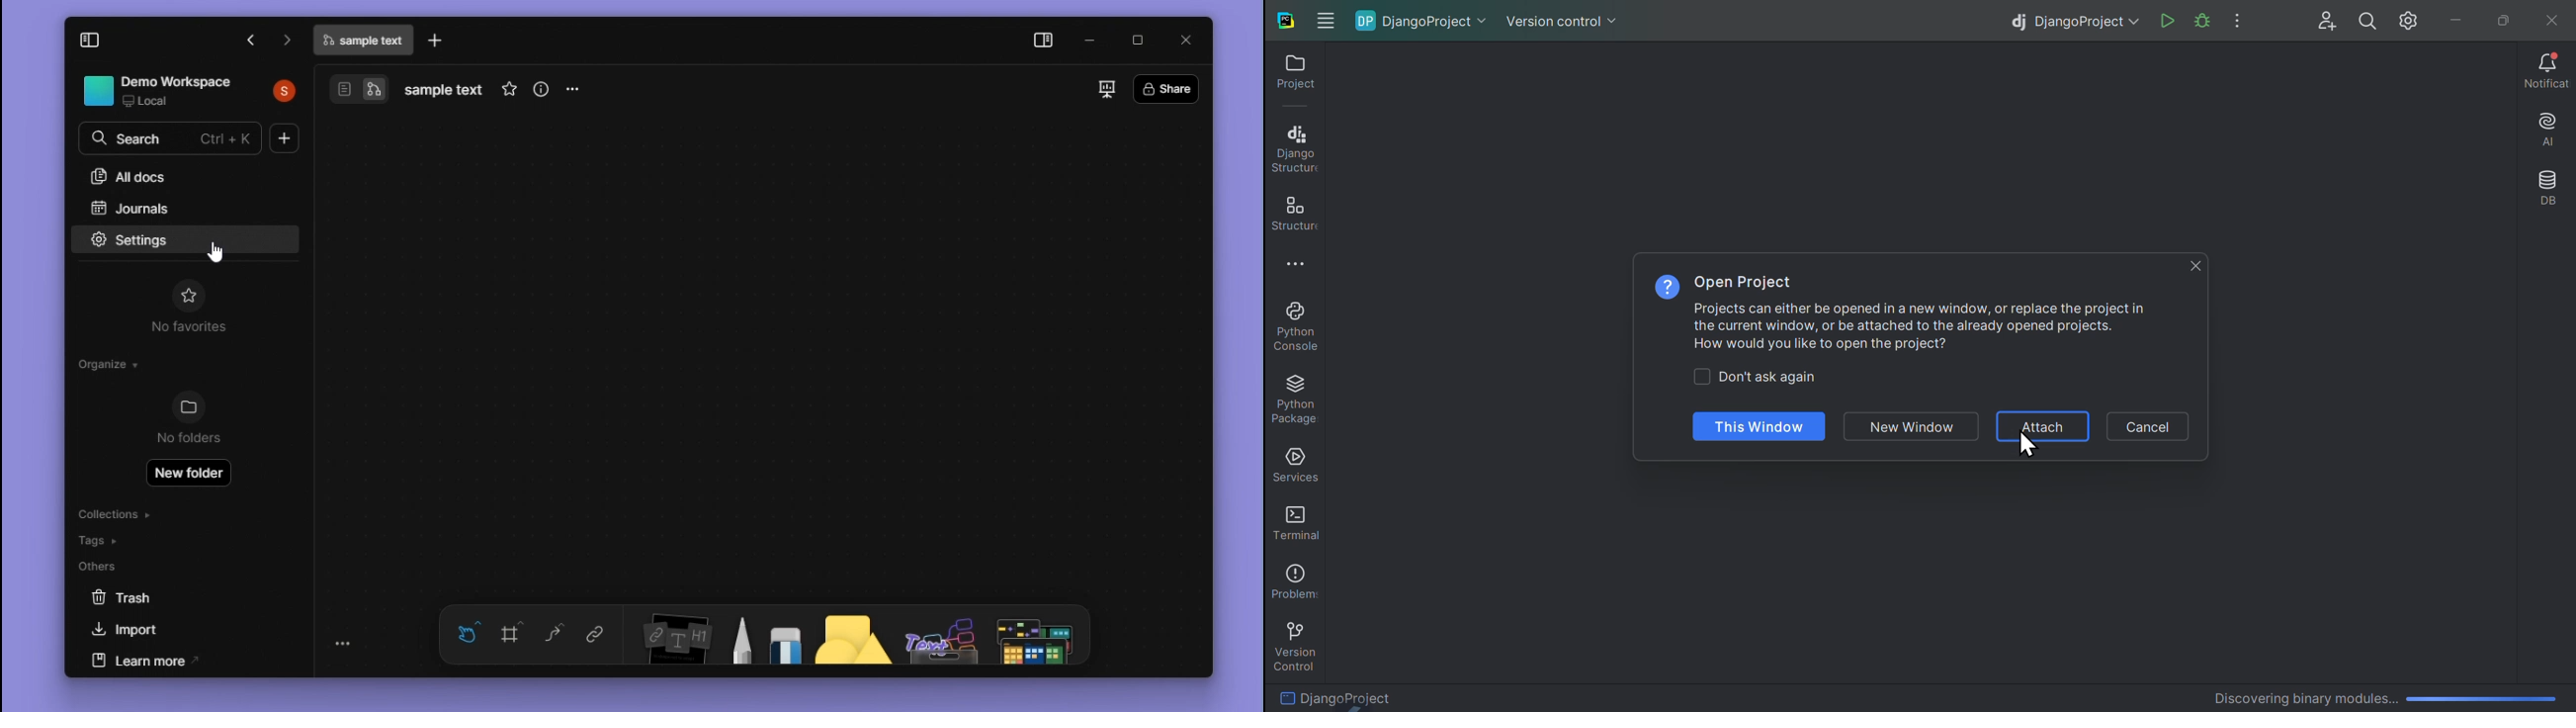 This screenshot has height=728, width=2576. What do you see at coordinates (1662, 287) in the screenshot?
I see `Question Logo` at bounding box center [1662, 287].